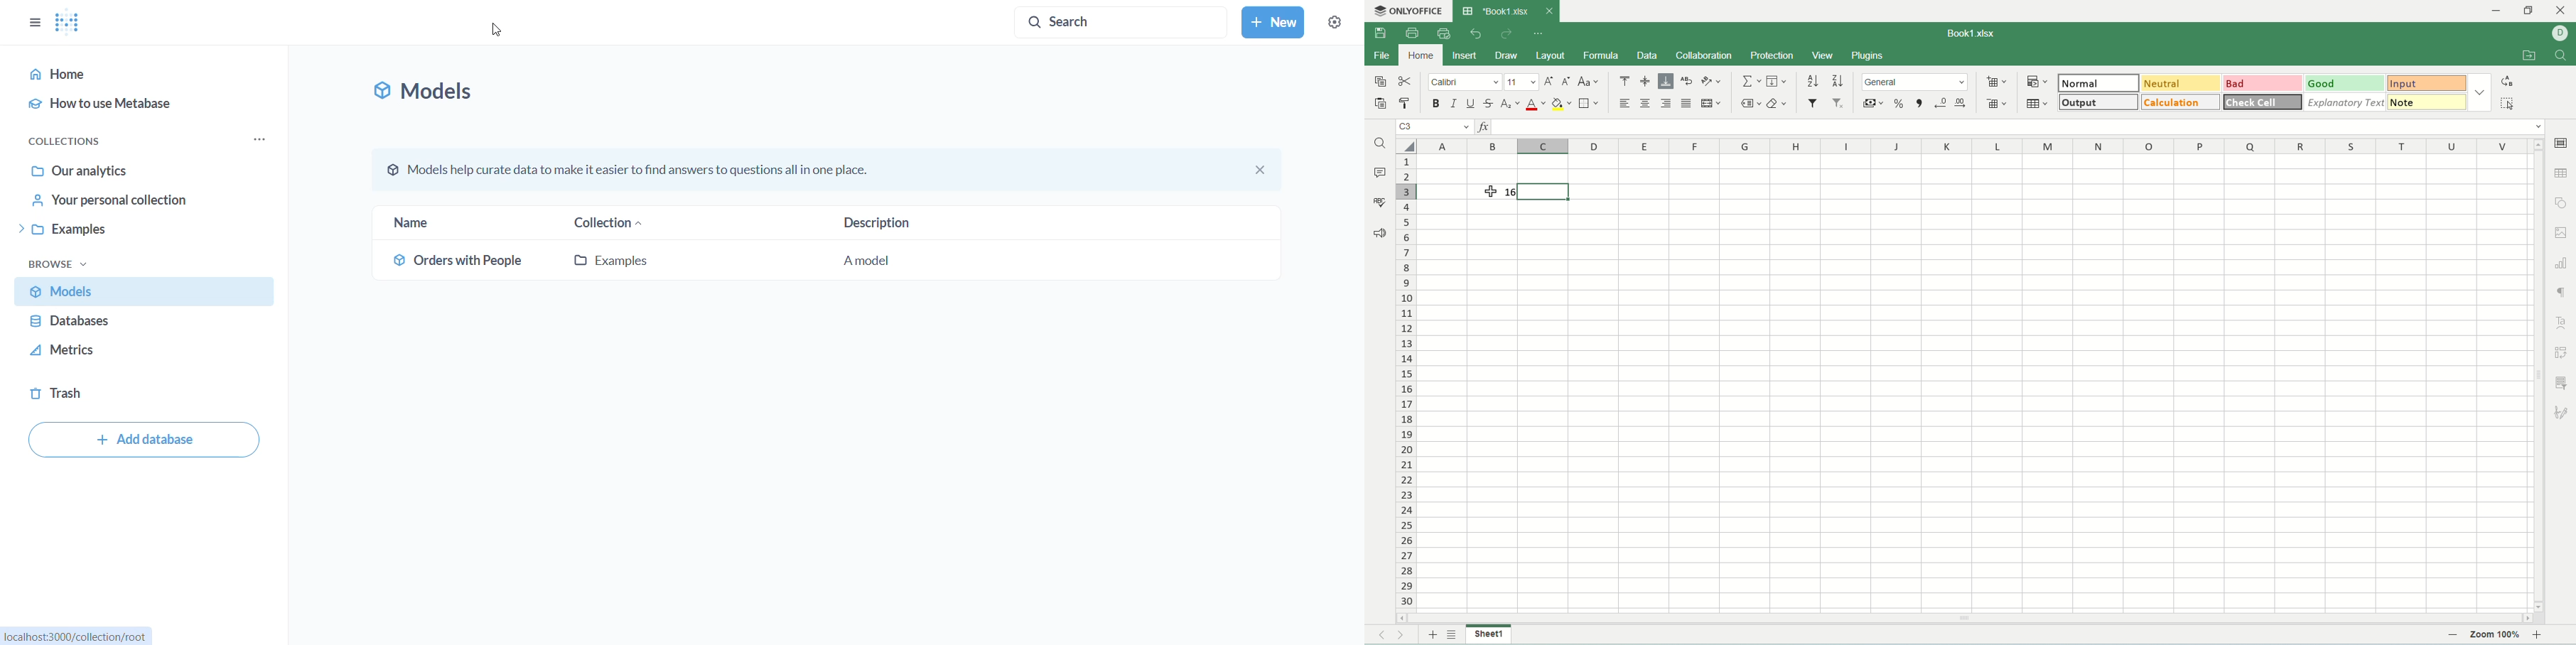 This screenshot has height=672, width=2576. I want to click on insert function, so click(1481, 126).